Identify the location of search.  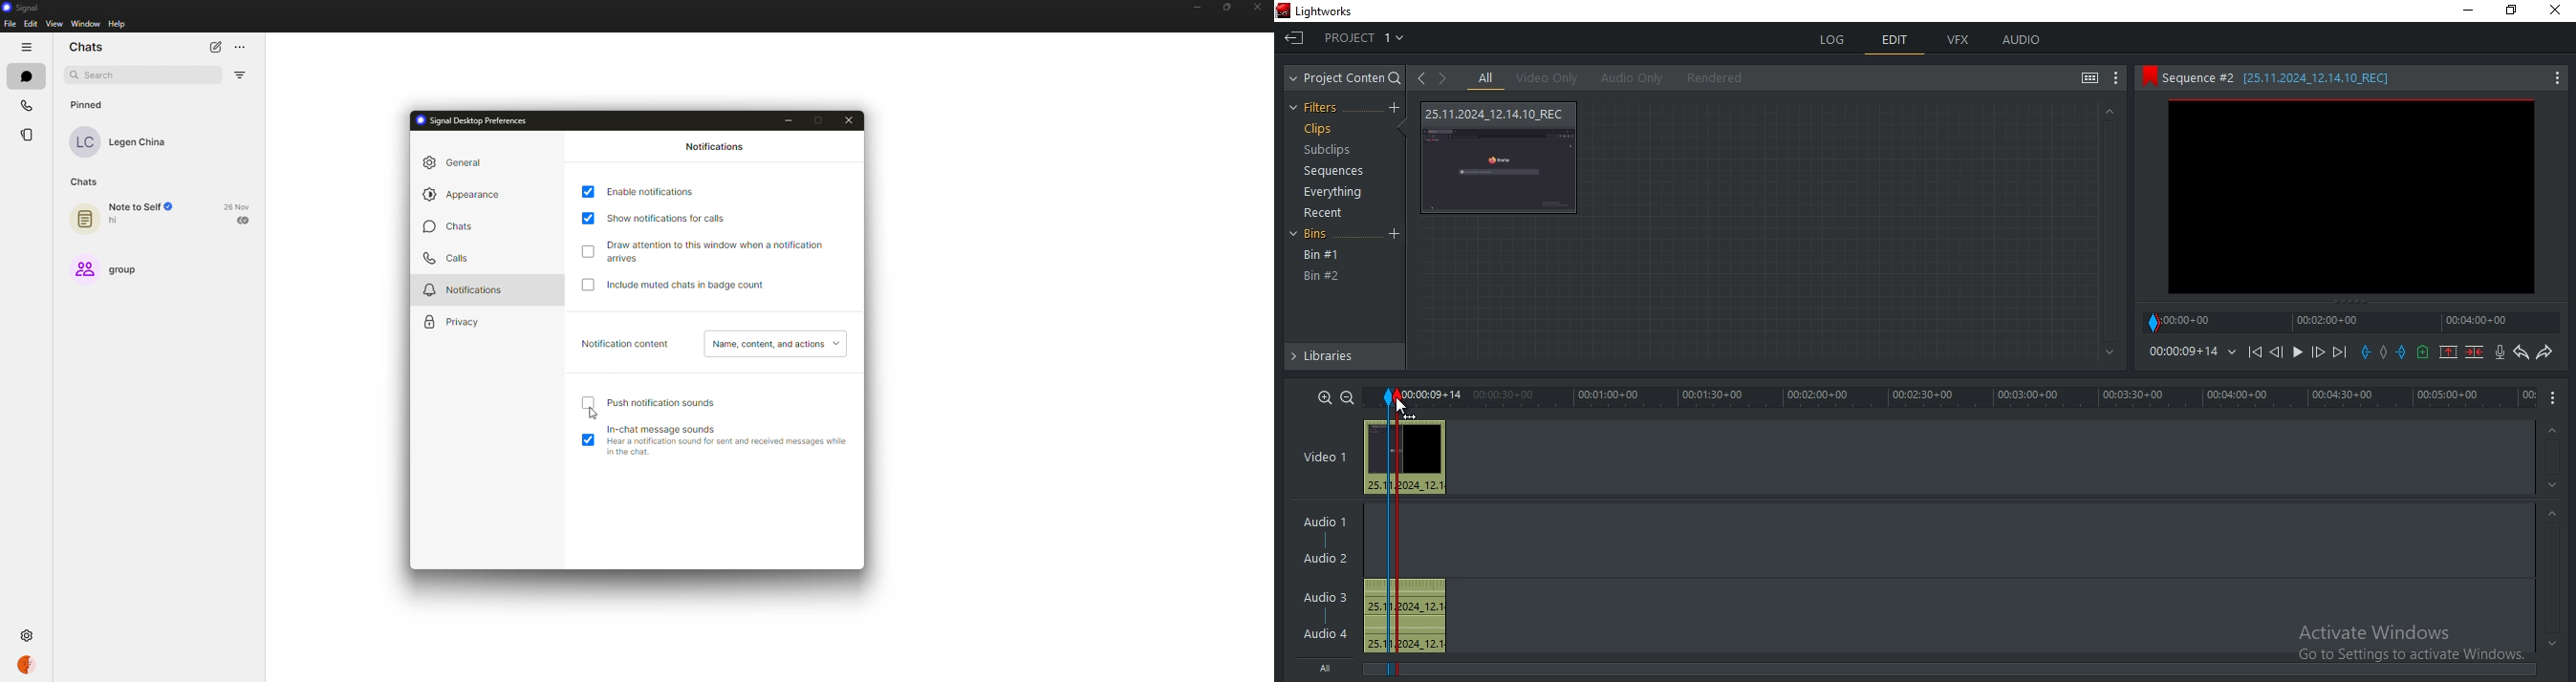
(104, 74).